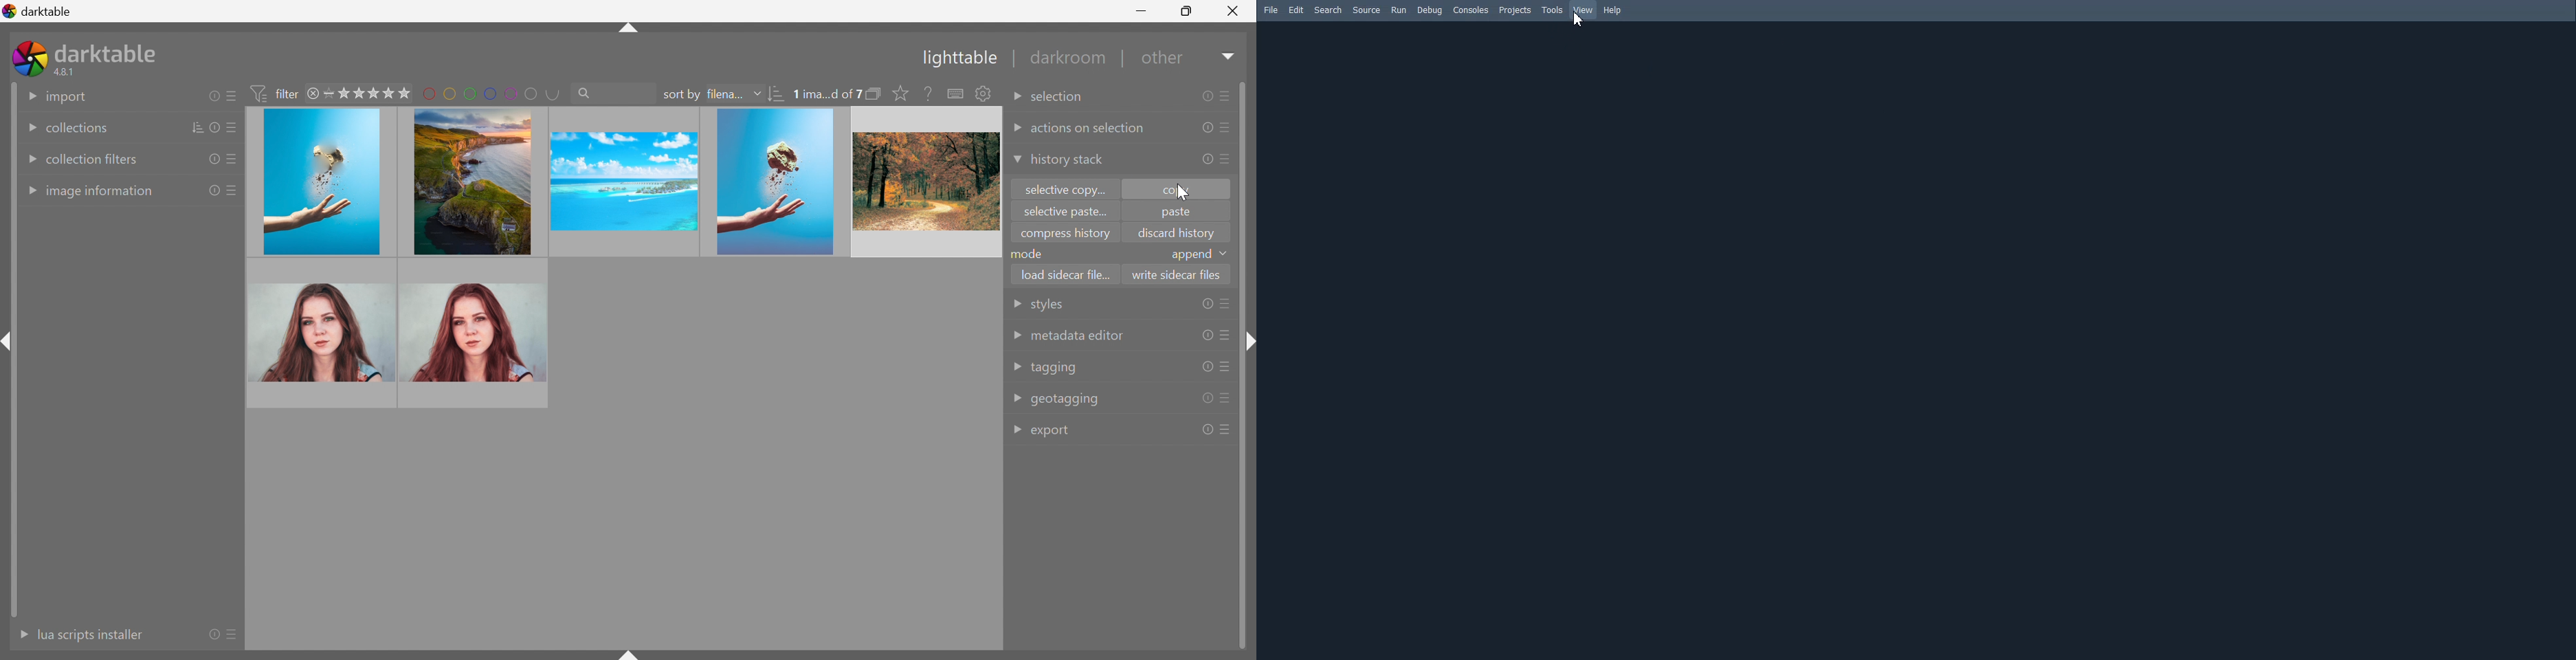  Describe the element at coordinates (611, 92) in the screenshot. I see `search` at that location.